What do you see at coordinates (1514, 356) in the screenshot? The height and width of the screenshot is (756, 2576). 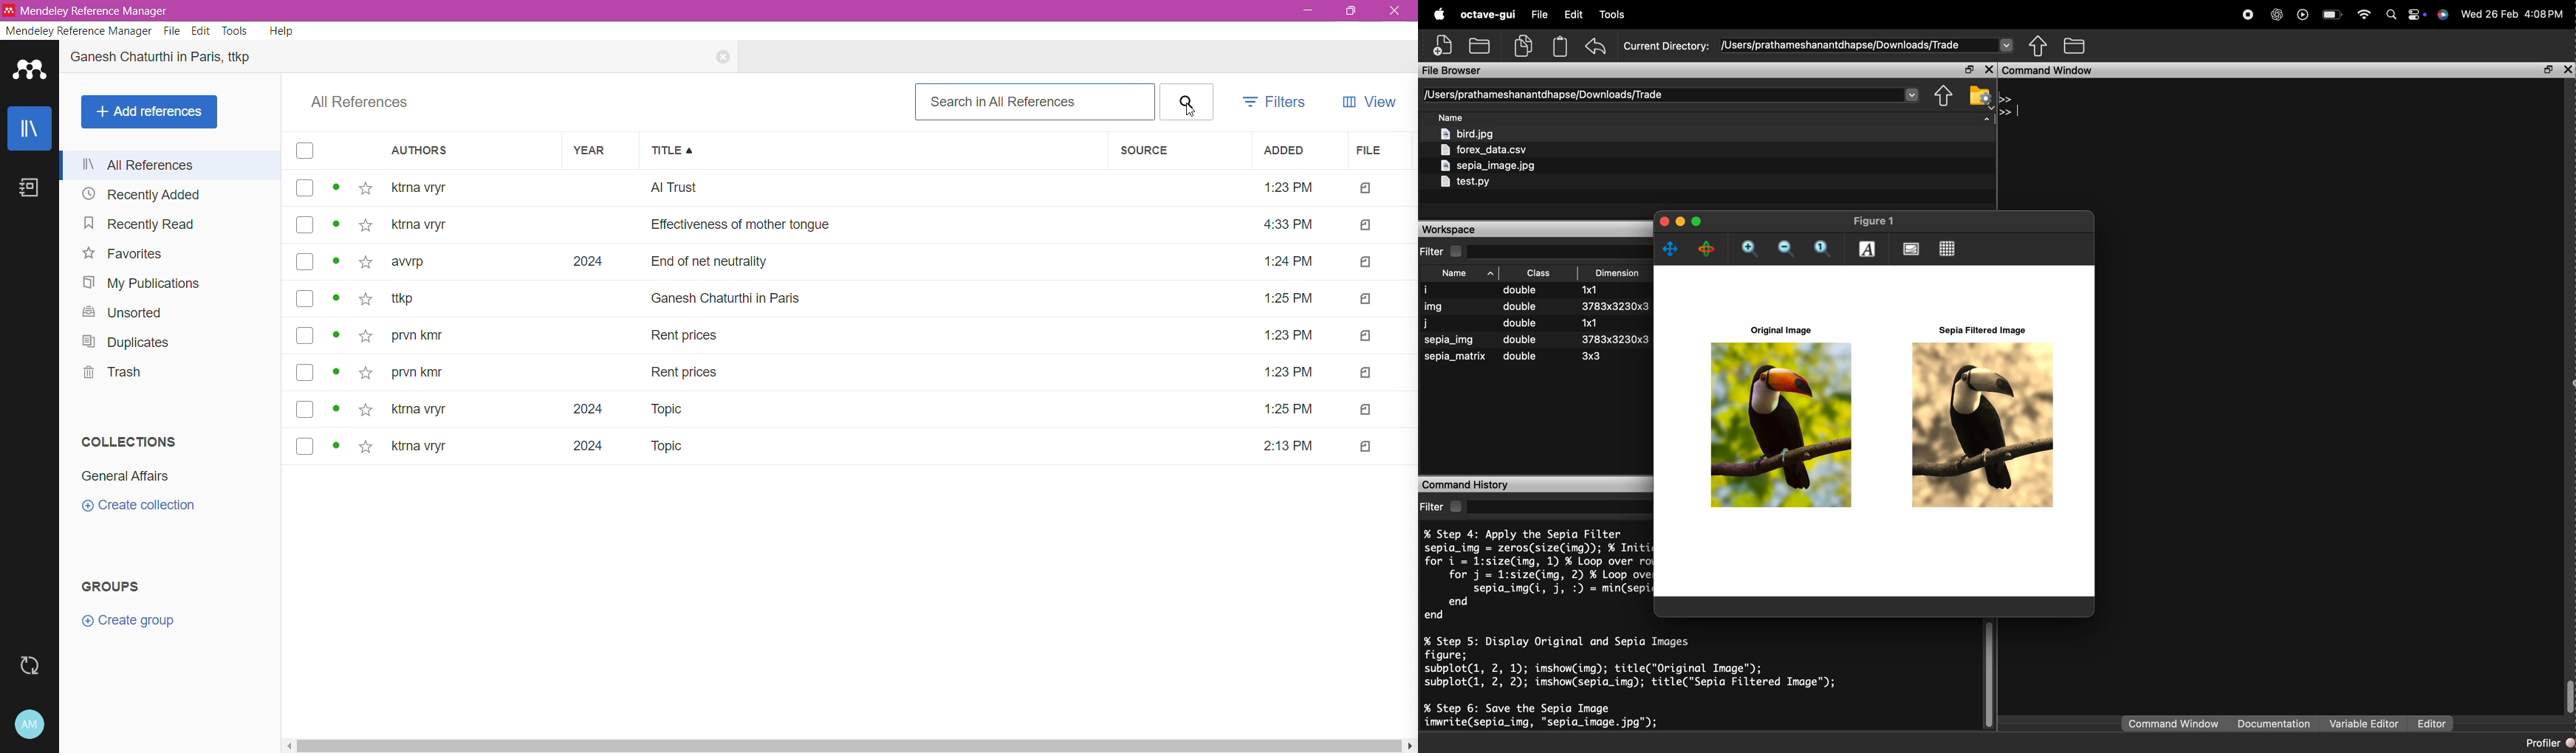 I see `sepia_matrix ~~ double 3x3` at bounding box center [1514, 356].